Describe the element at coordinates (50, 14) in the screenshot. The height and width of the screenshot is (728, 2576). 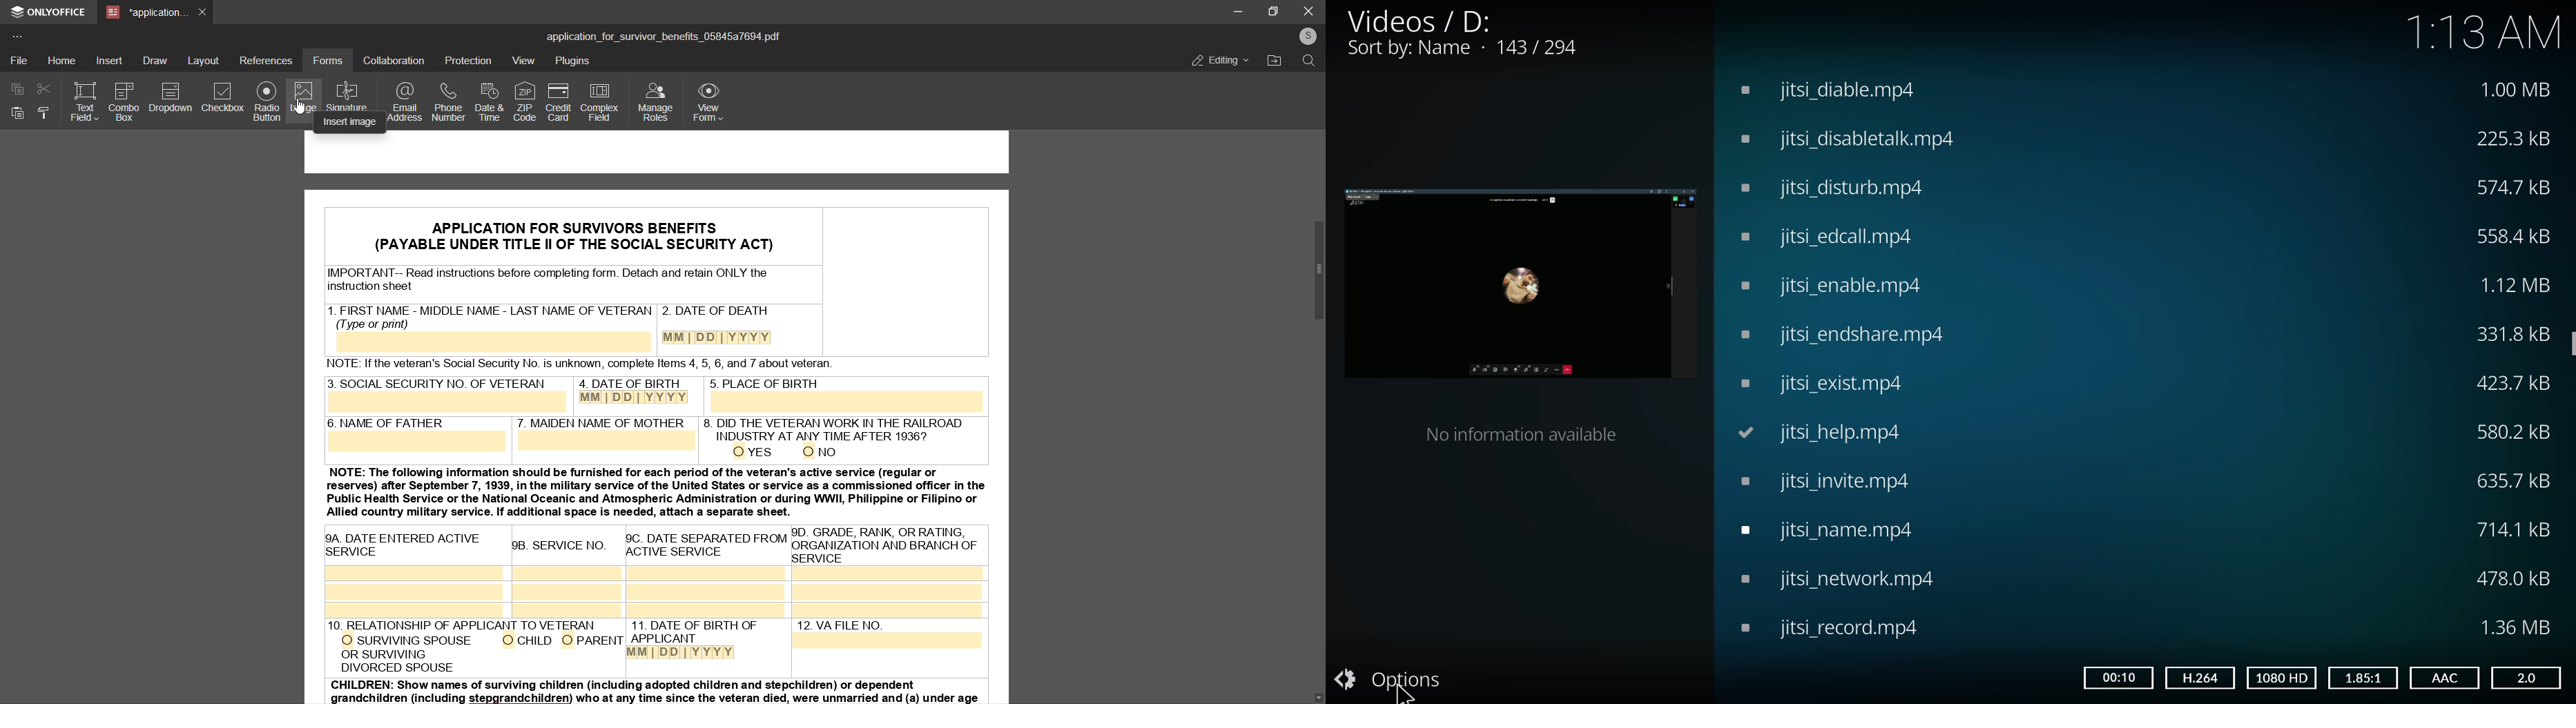
I see `onlyoffice` at that location.